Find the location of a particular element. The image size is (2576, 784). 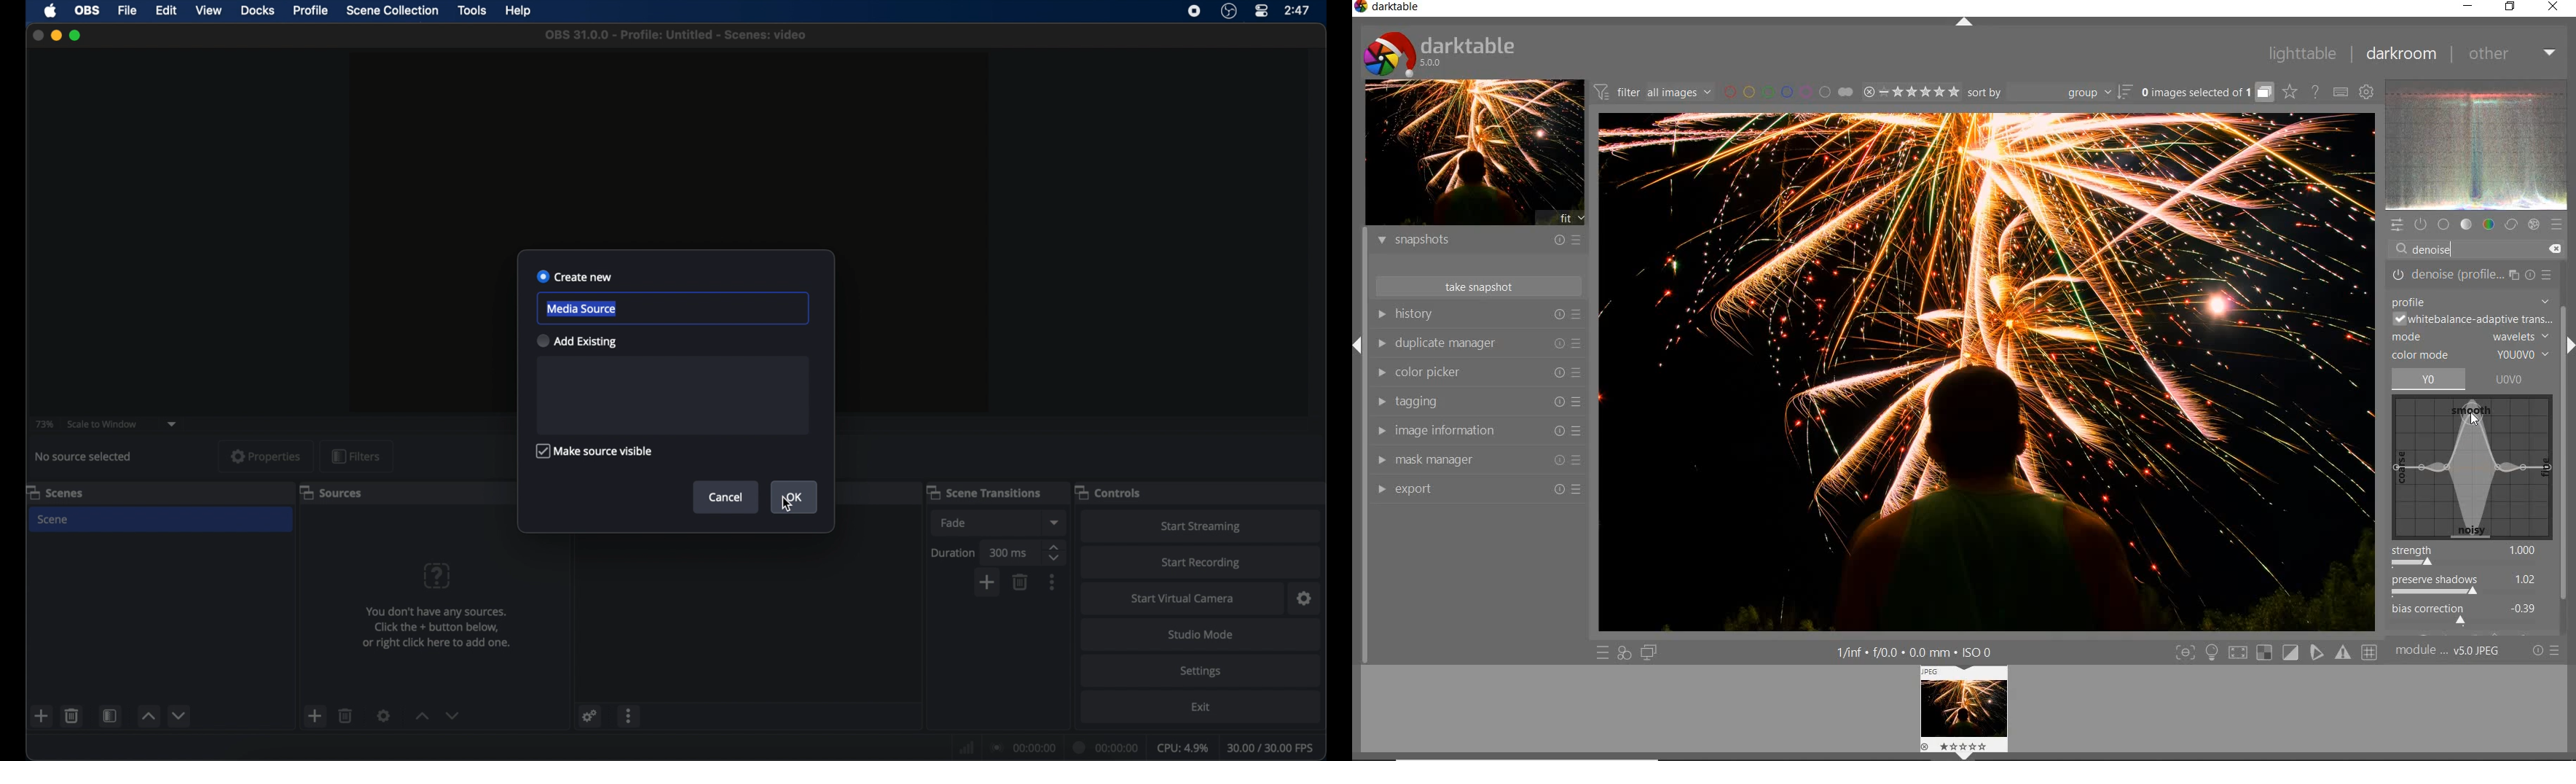

delete is located at coordinates (346, 715).